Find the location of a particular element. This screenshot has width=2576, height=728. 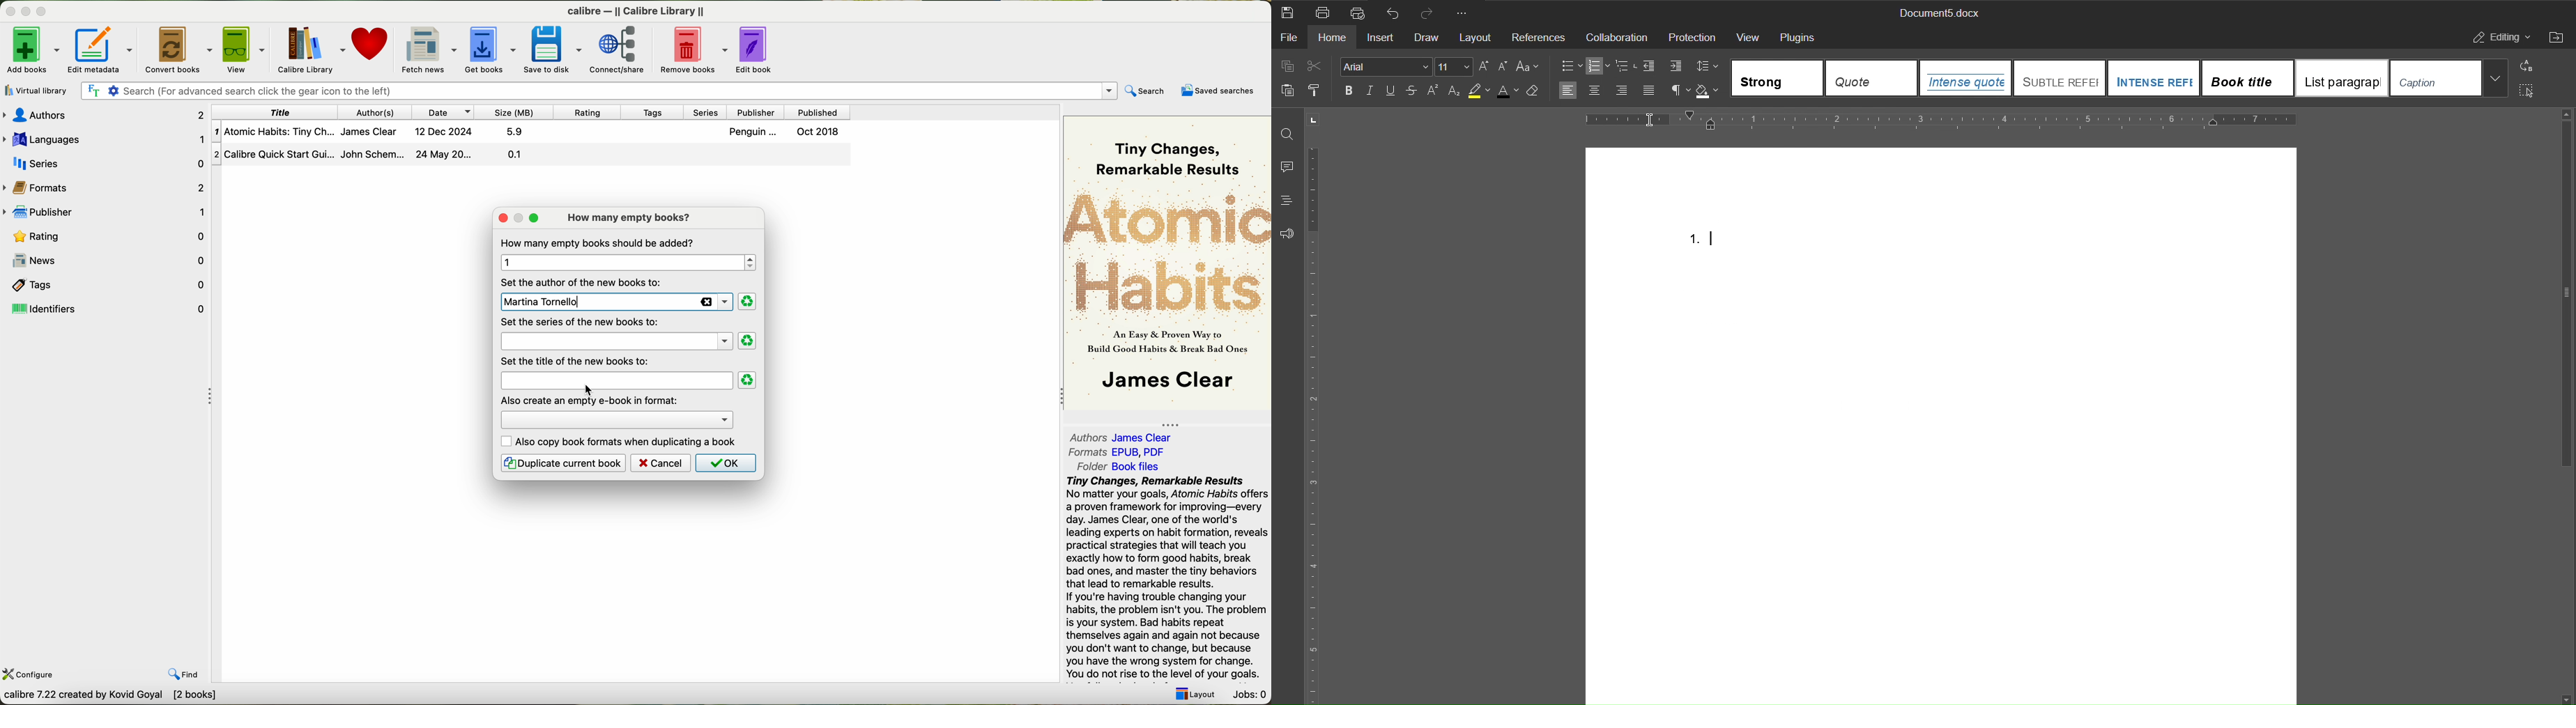

Find is located at coordinates (1287, 135).